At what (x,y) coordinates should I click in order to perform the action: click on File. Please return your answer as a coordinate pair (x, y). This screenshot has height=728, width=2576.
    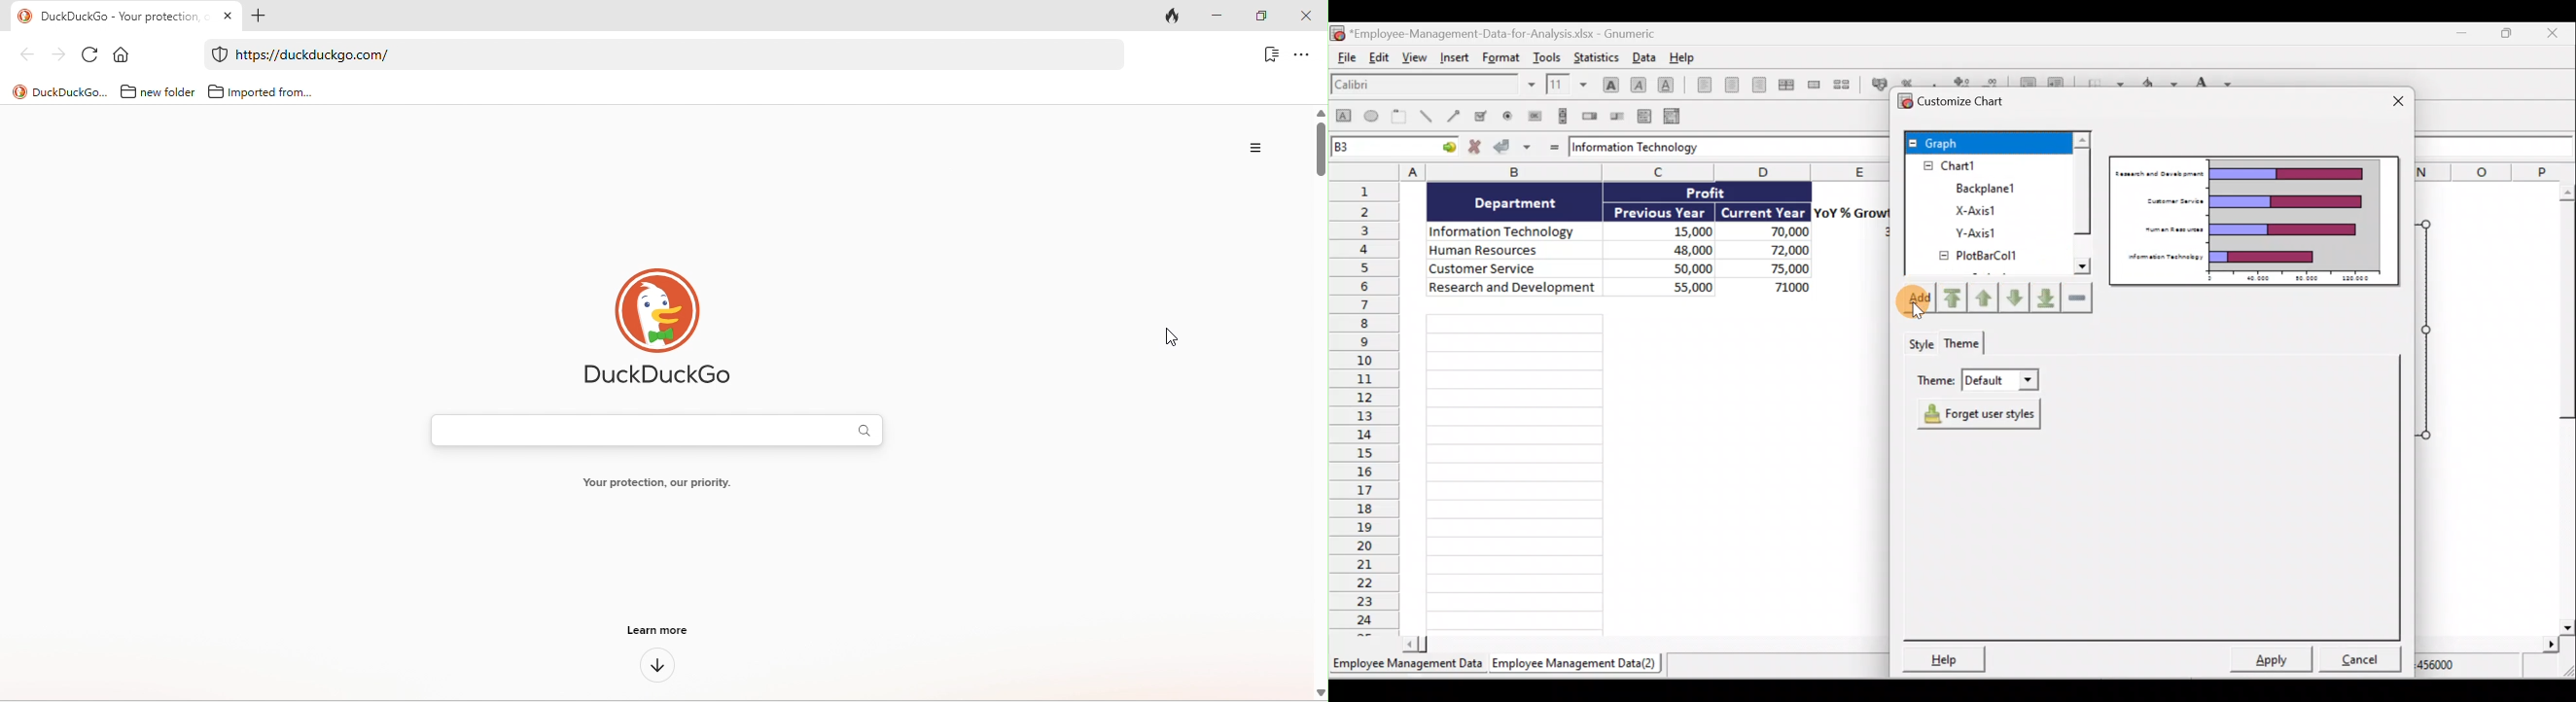
    Looking at the image, I should click on (1343, 58).